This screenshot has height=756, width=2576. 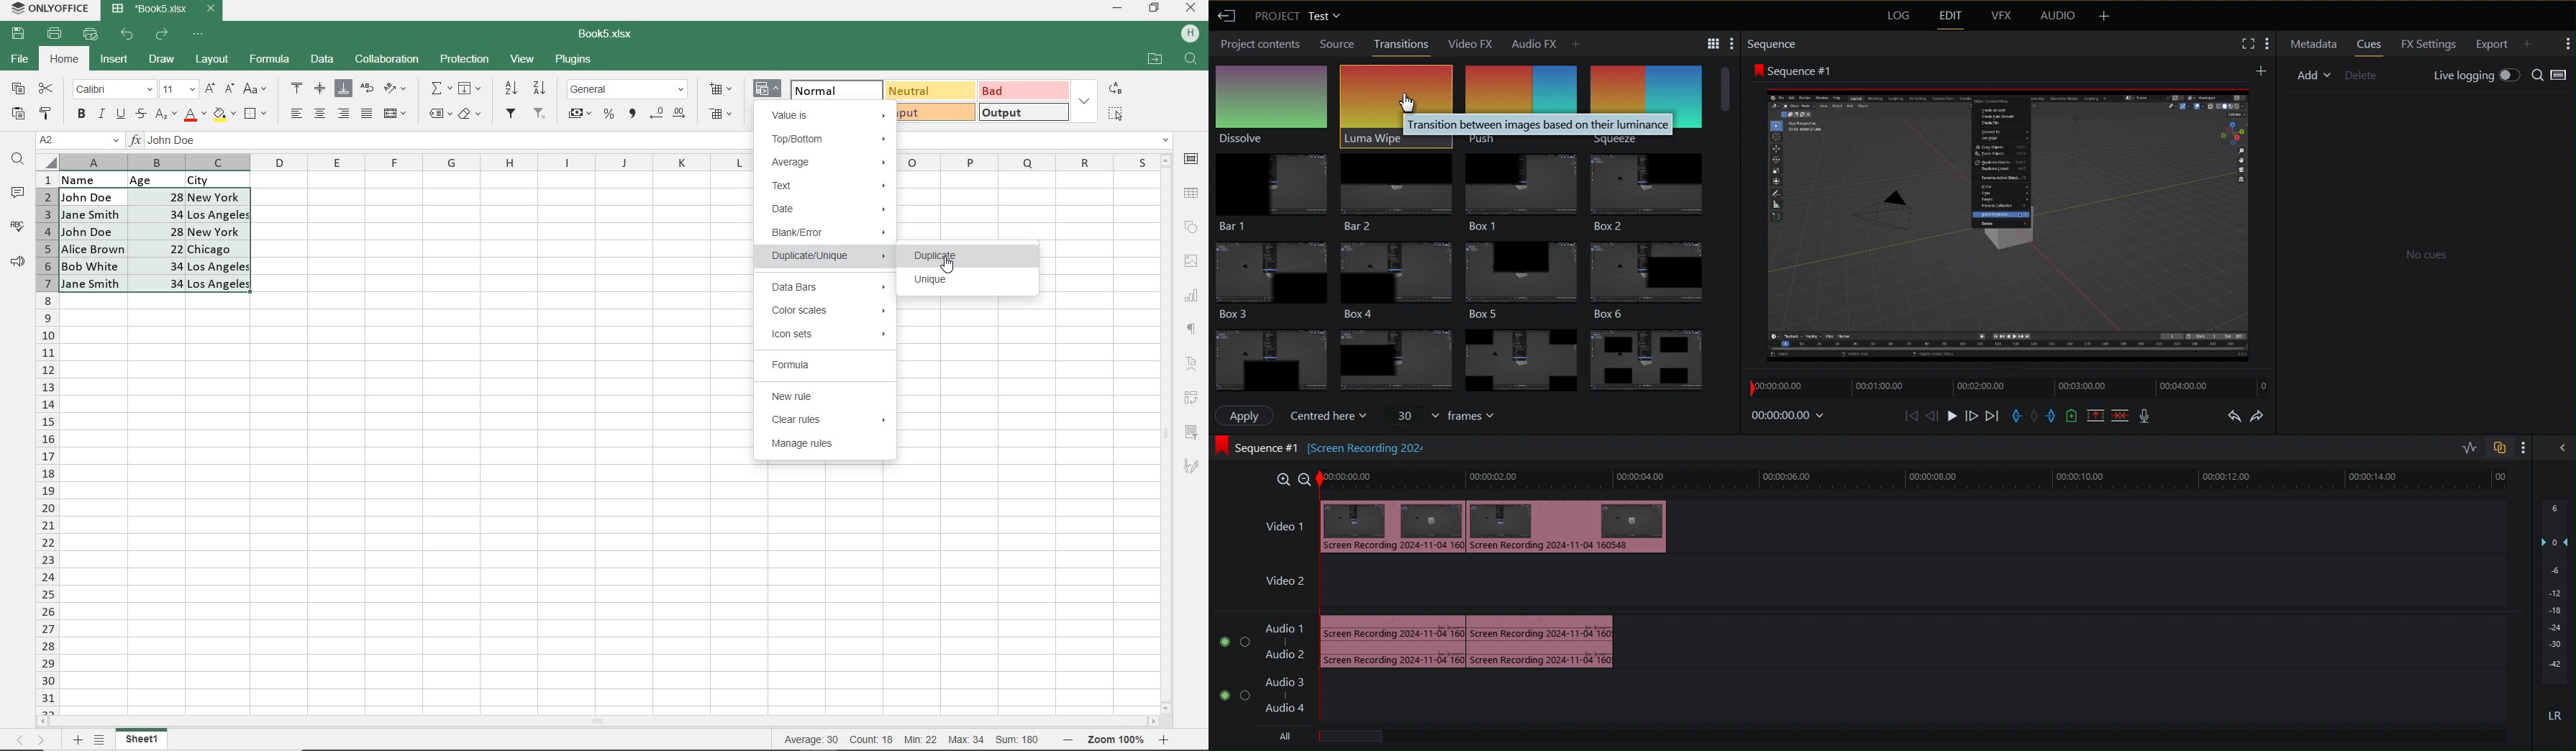 I want to click on columns, so click(x=1027, y=162).